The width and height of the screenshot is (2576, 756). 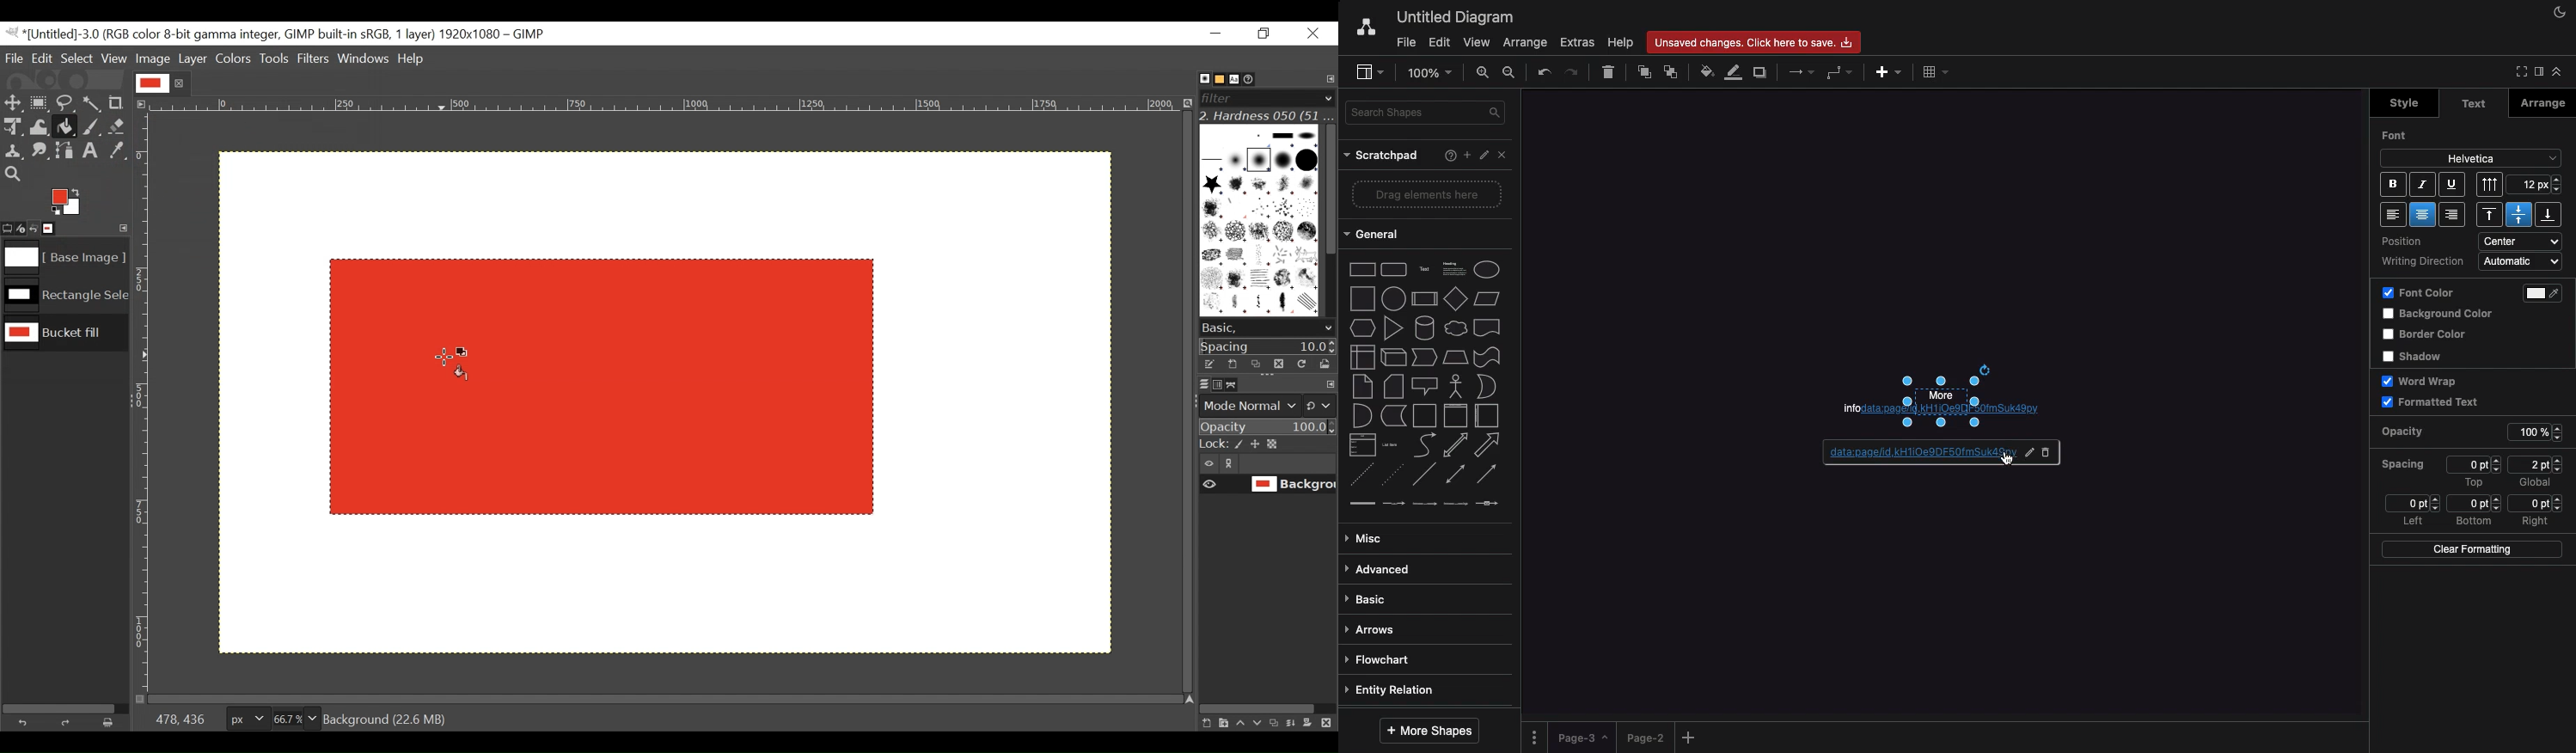 I want to click on Filter bar, so click(x=1266, y=97).